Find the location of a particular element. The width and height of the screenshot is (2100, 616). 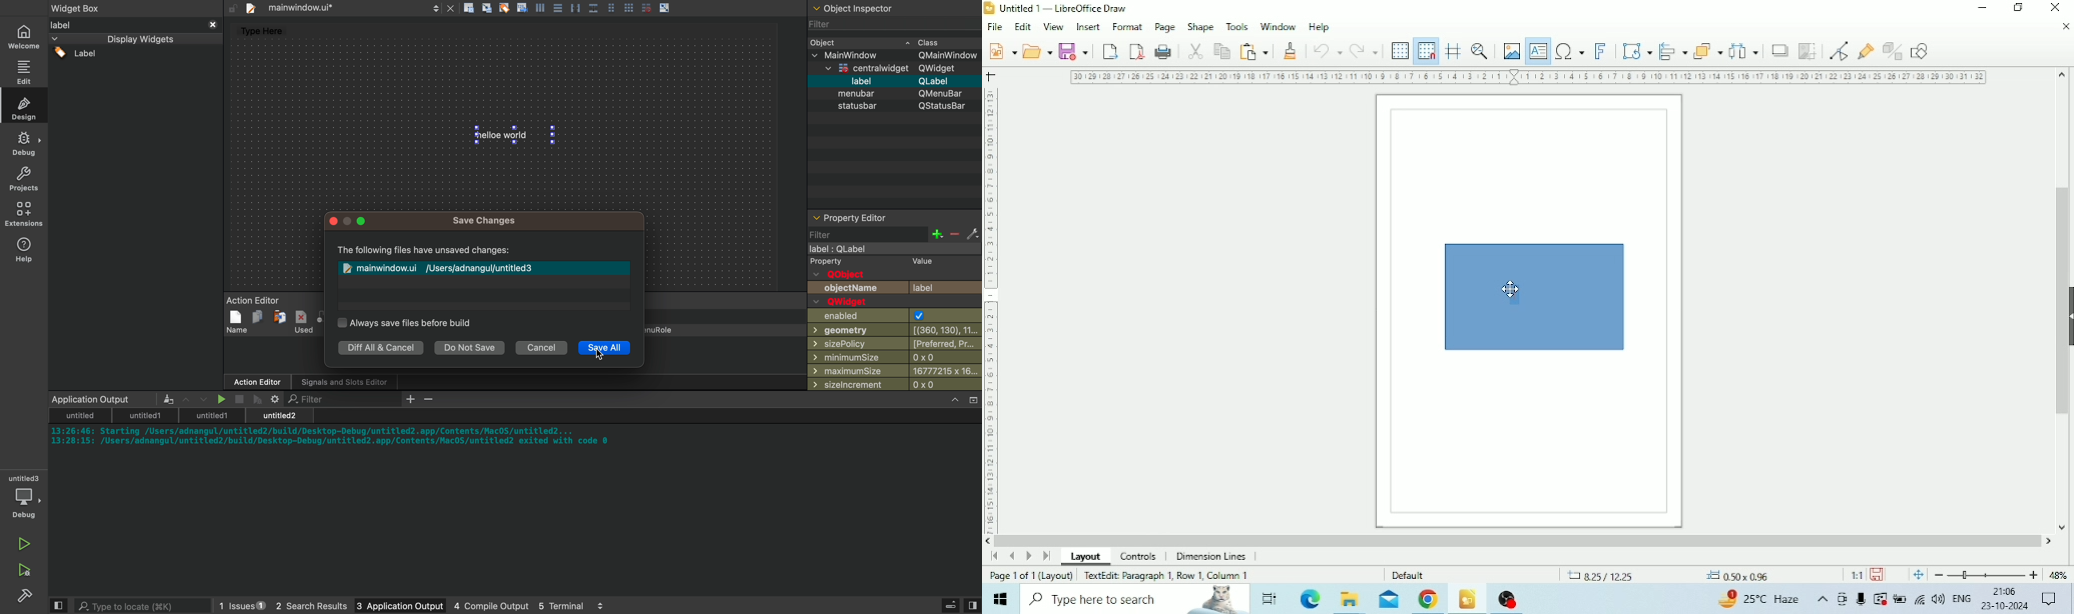

Clone Formatting is located at coordinates (1292, 51).